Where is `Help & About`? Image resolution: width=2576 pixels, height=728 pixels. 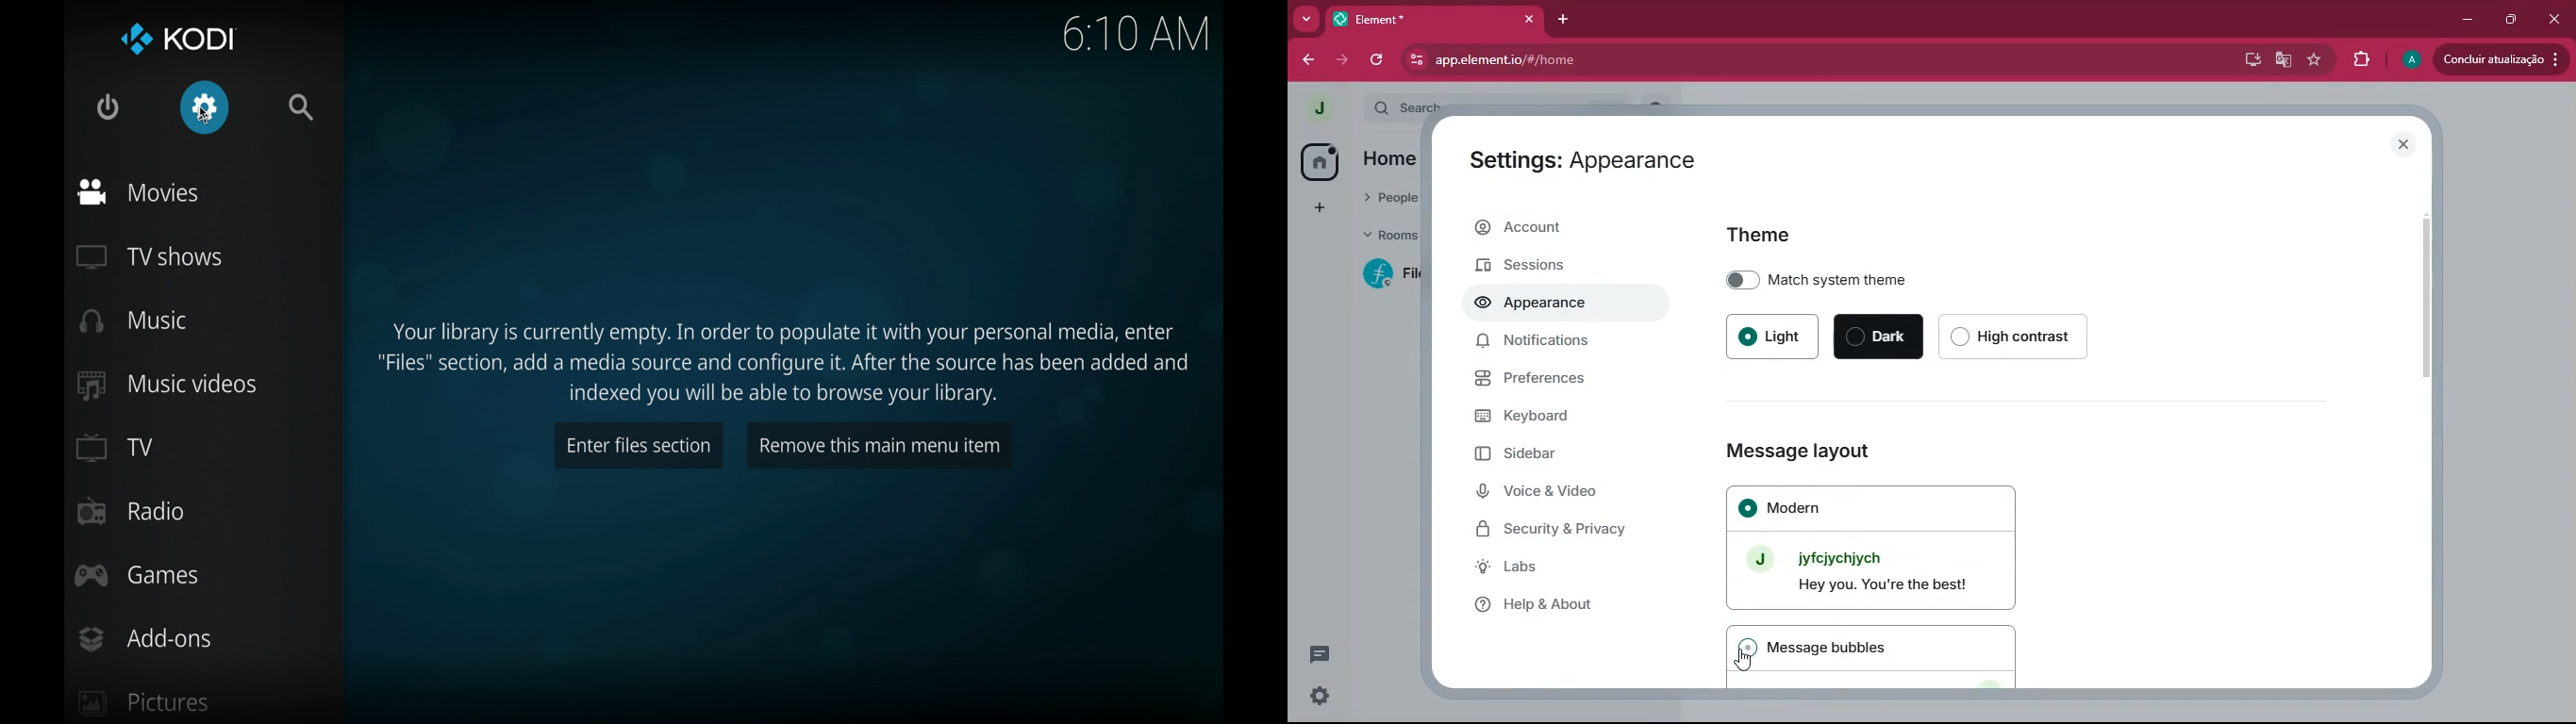 Help & About is located at coordinates (1538, 606).